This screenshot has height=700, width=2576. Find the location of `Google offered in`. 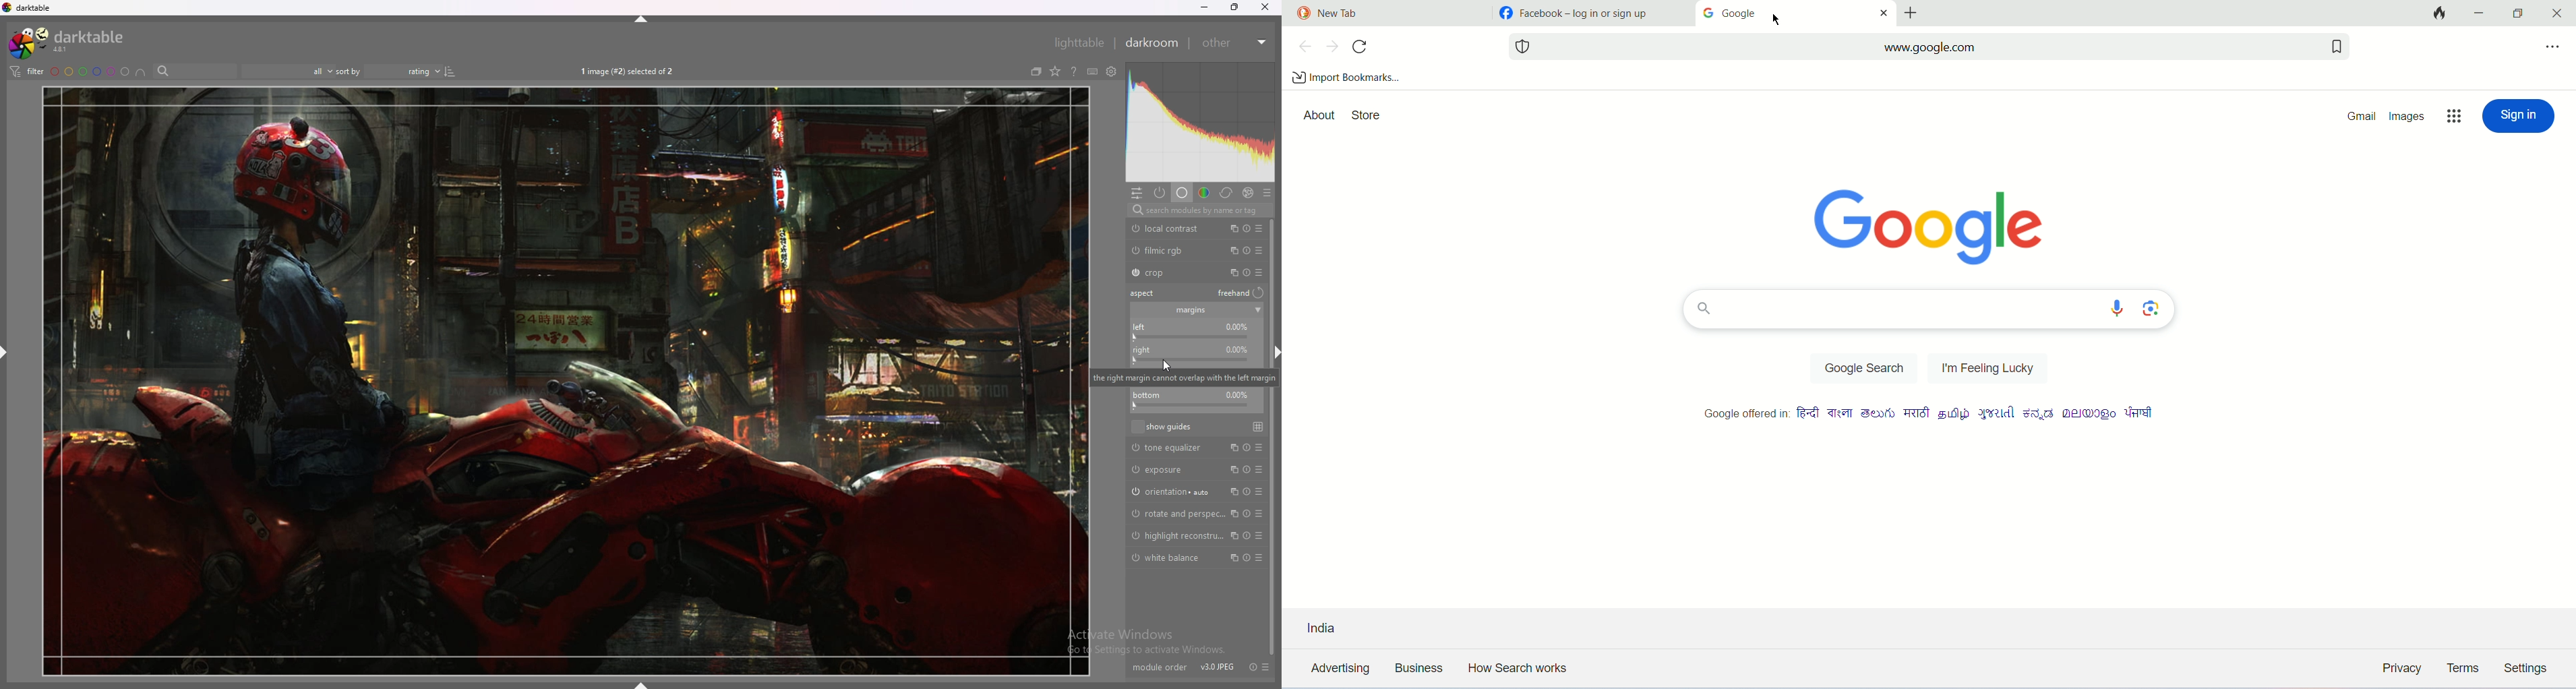

Google offered in is located at coordinates (1927, 415).